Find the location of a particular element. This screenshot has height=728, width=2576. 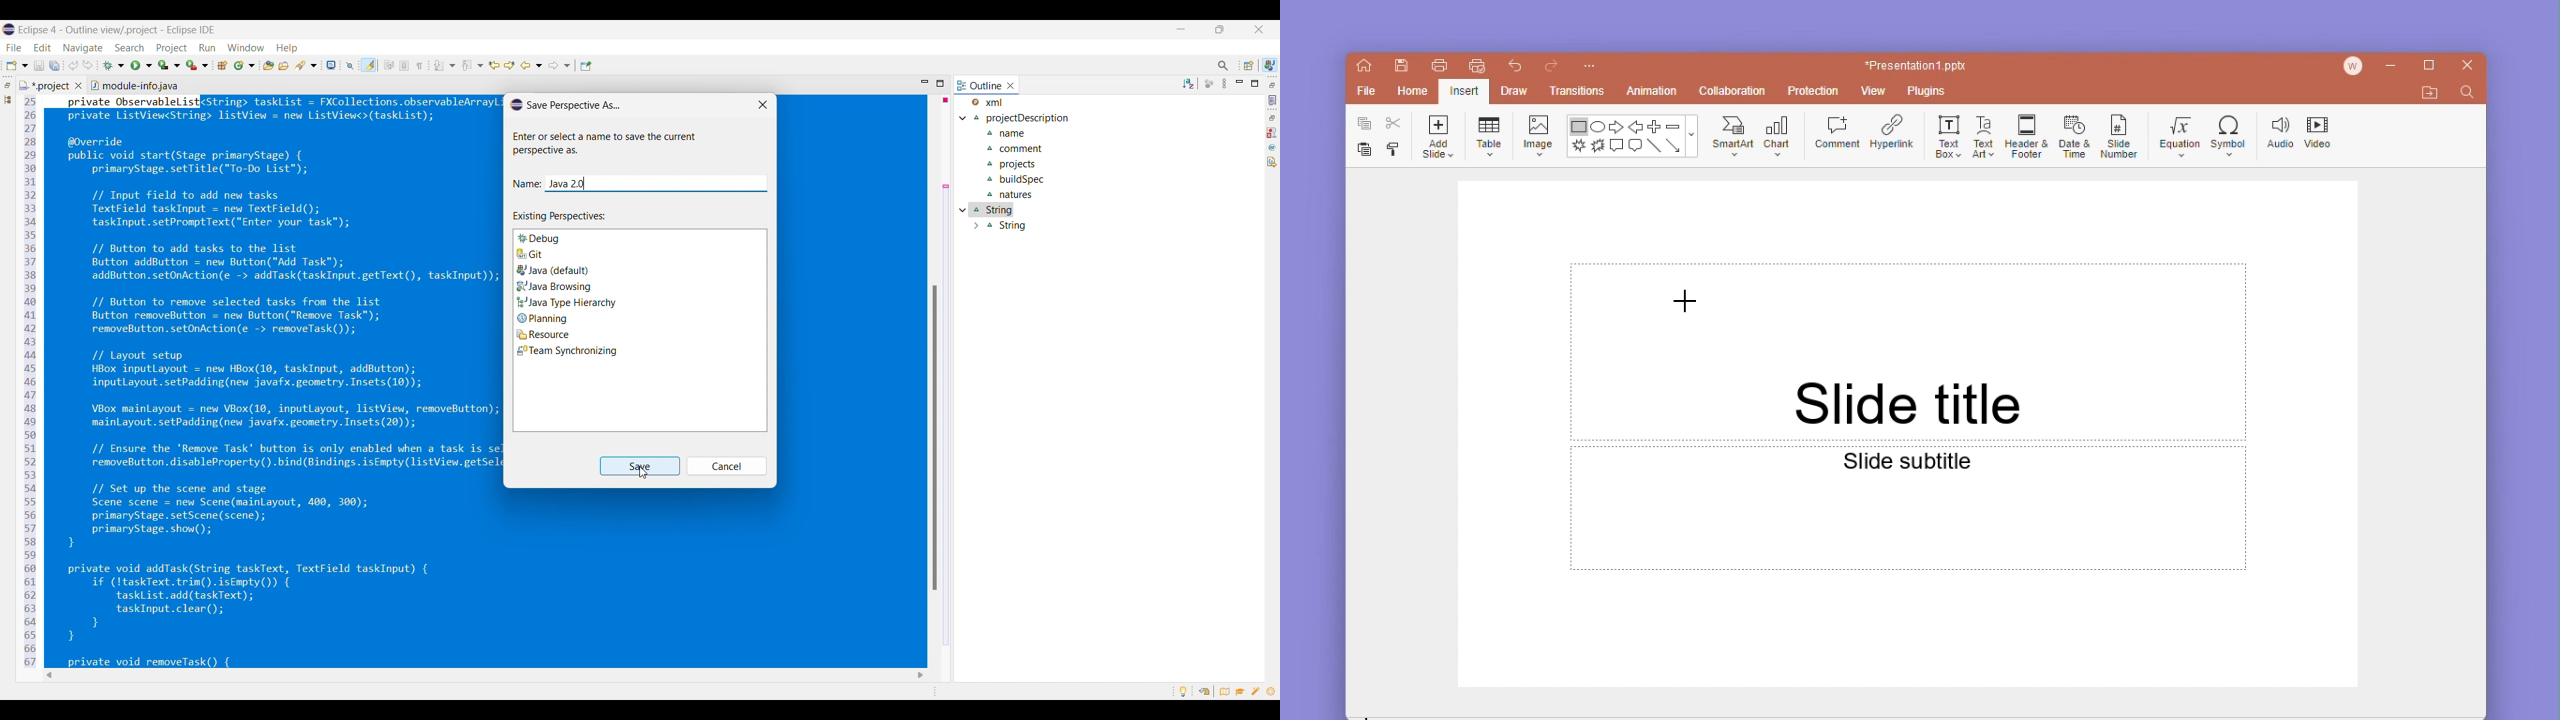

text art is located at coordinates (1984, 134).